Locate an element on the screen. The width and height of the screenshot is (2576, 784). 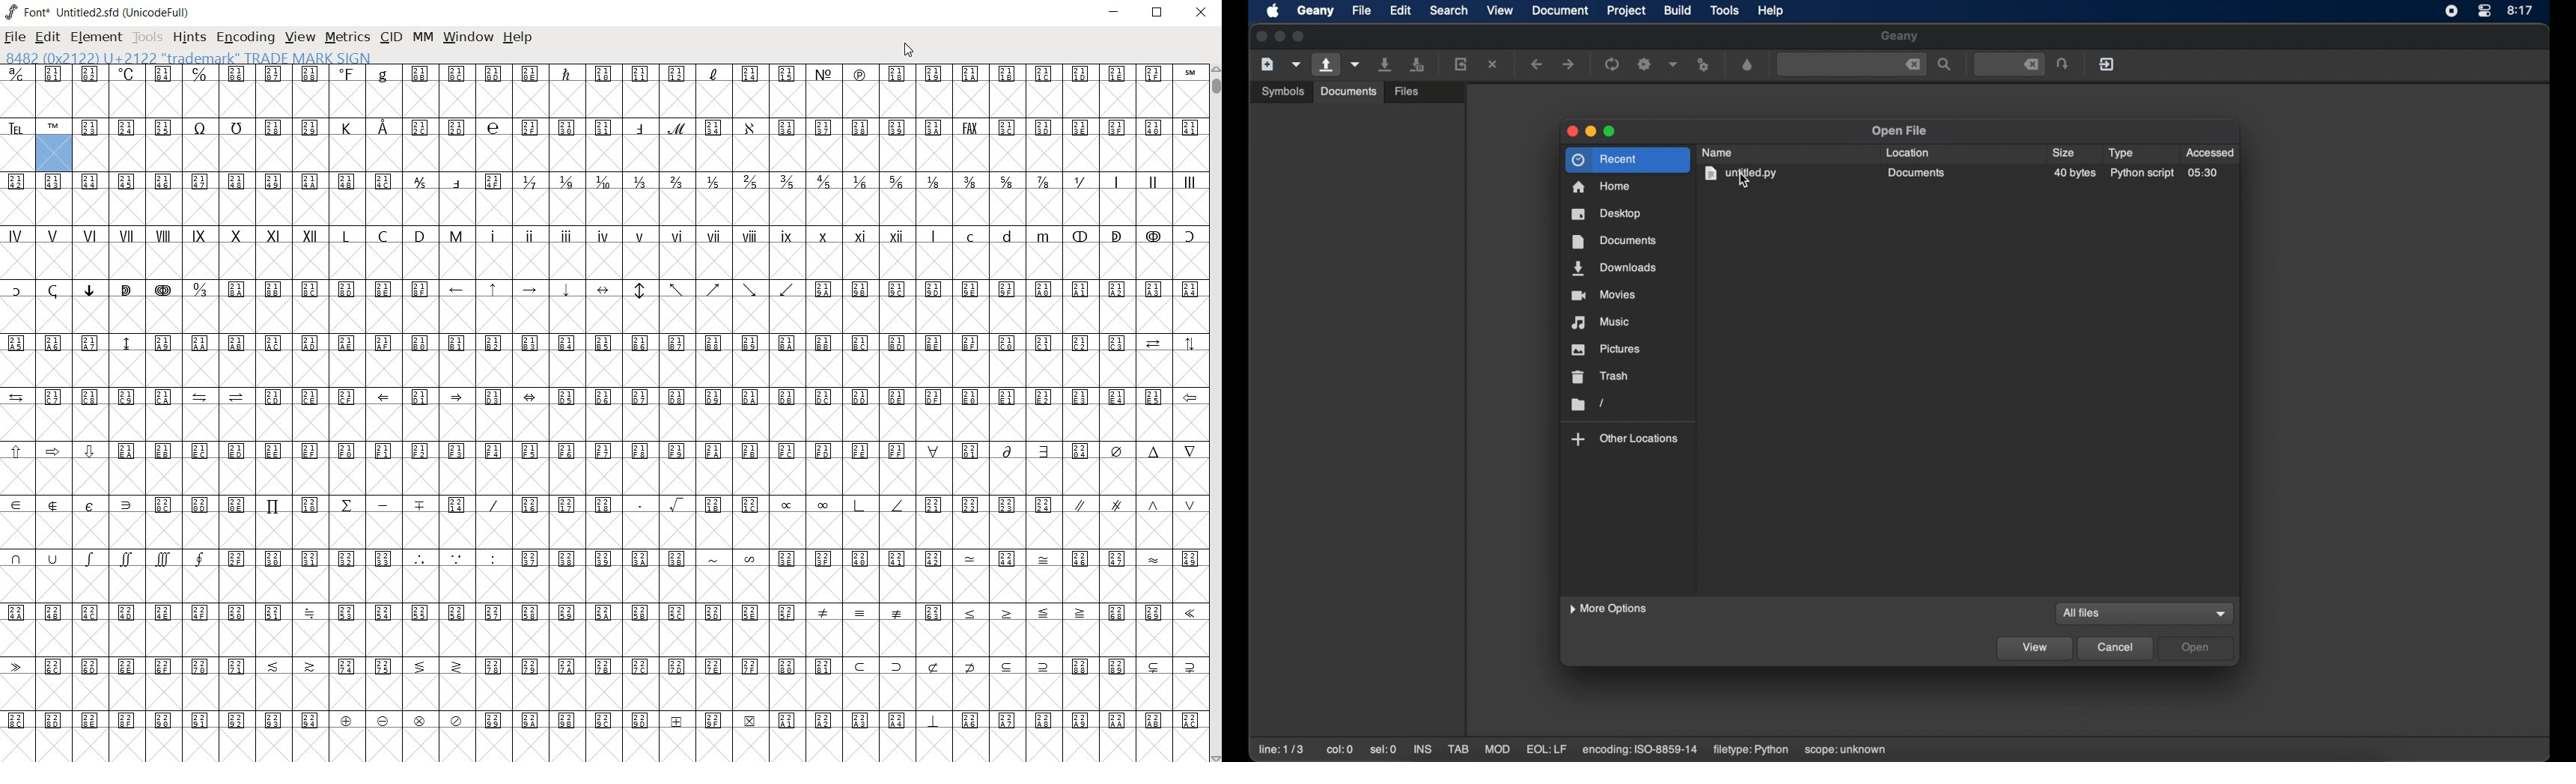
save all open files is located at coordinates (1417, 64).